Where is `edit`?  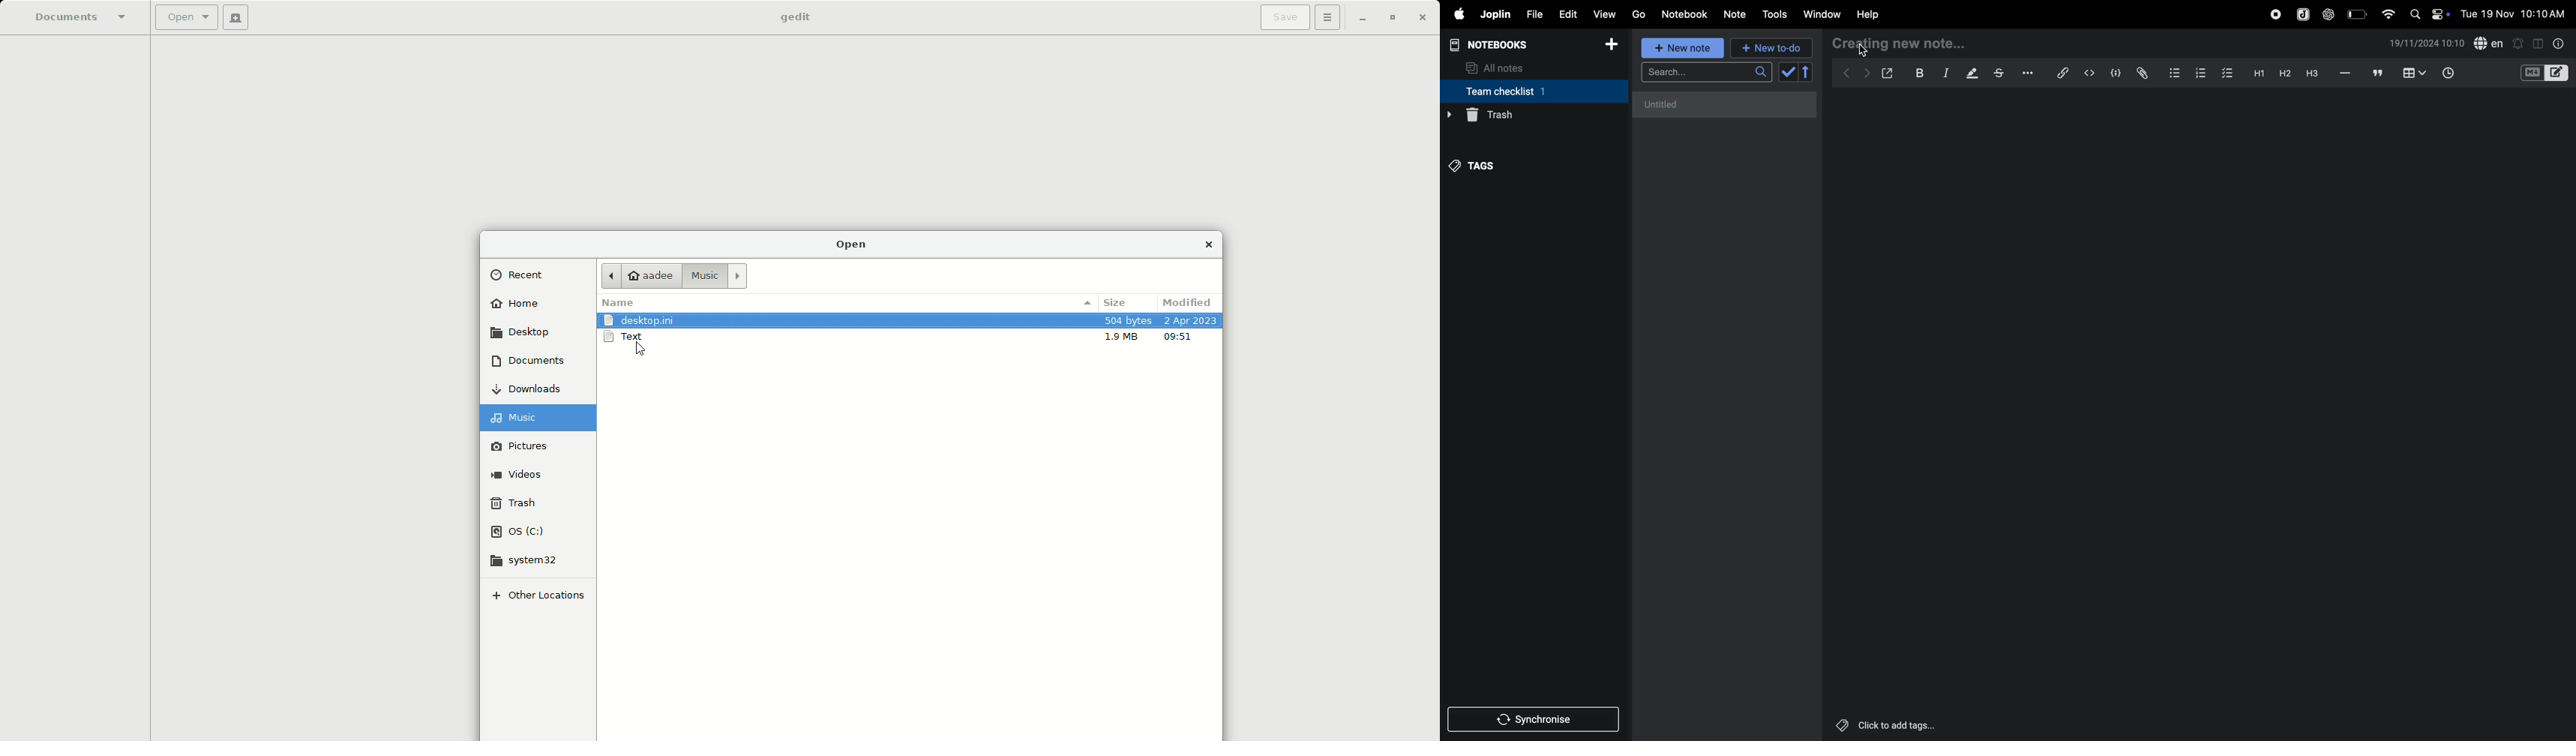 edit is located at coordinates (1568, 13).